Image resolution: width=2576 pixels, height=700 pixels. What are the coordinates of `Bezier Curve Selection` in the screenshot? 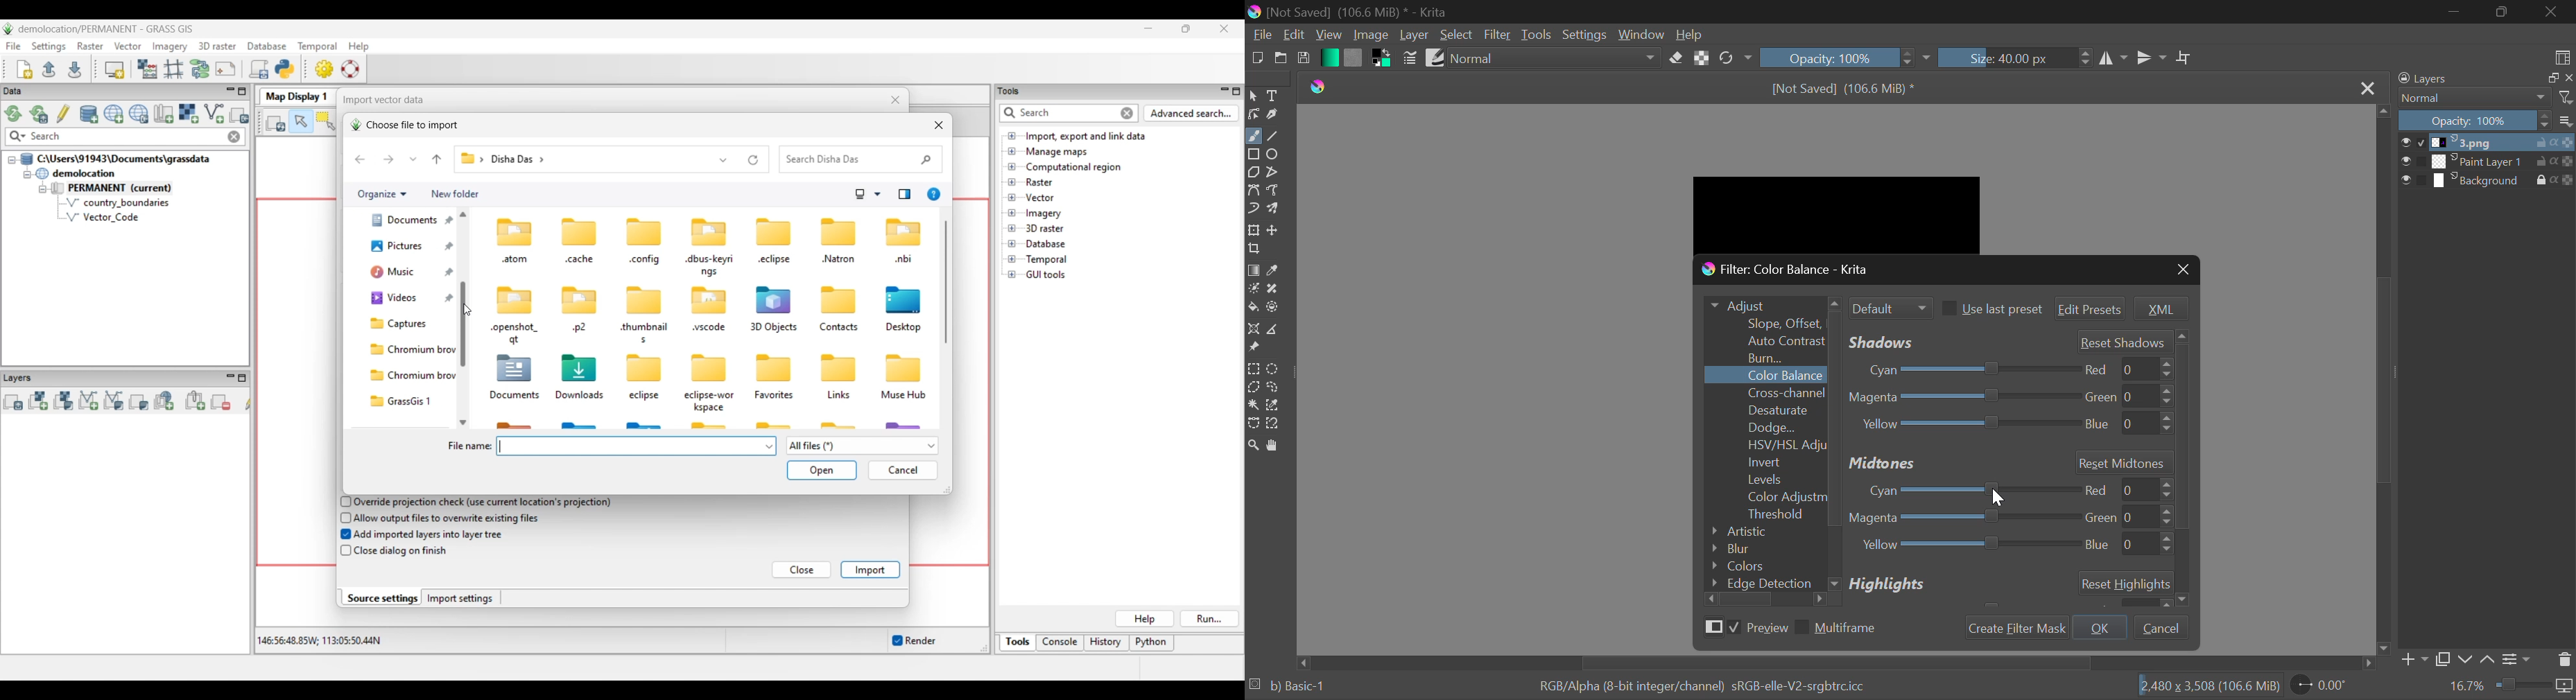 It's located at (1254, 423).